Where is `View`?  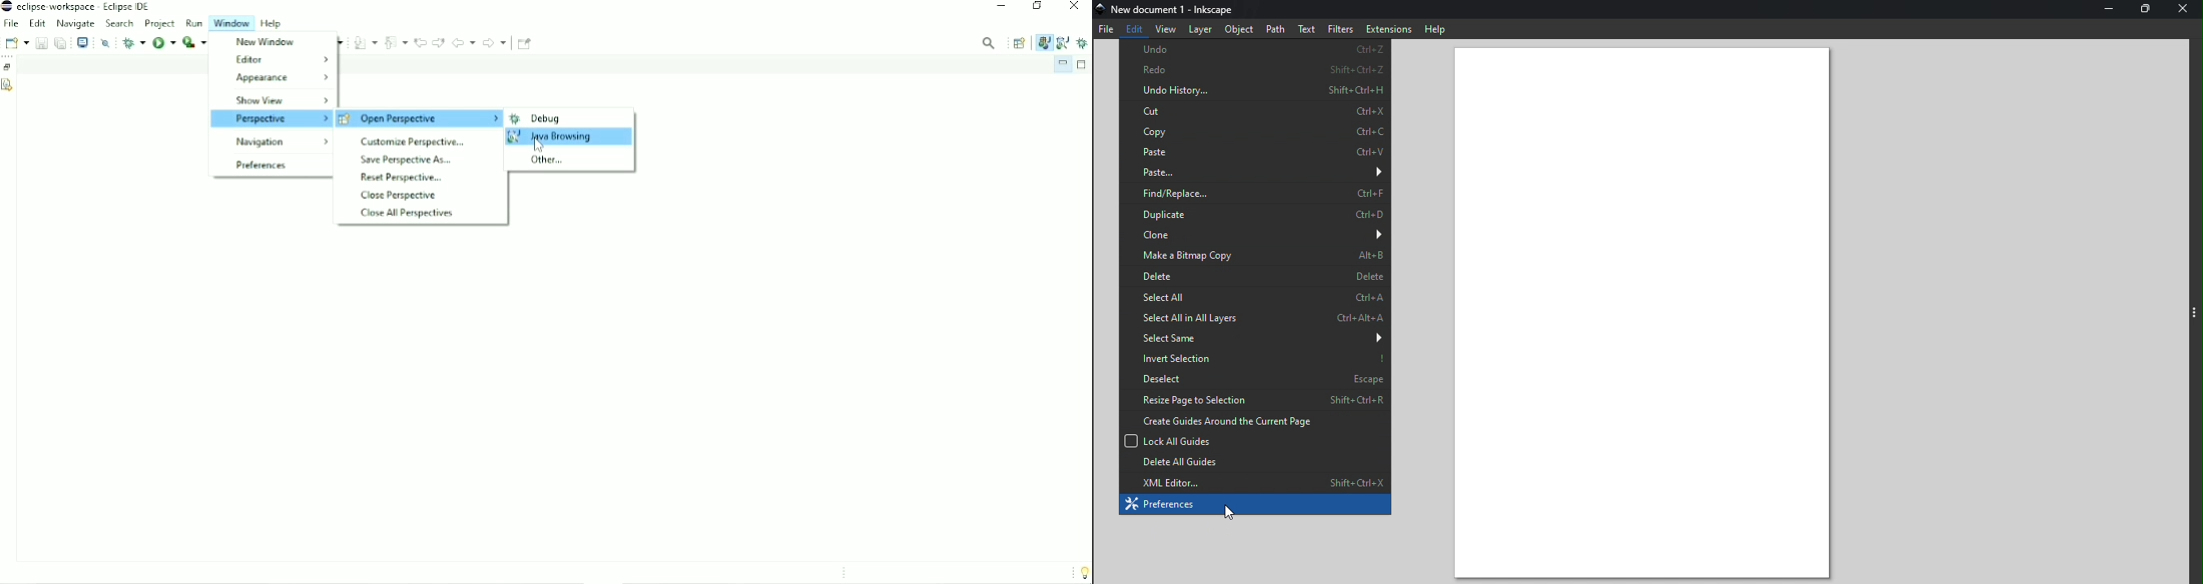 View is located at coordinates (1166, 30).